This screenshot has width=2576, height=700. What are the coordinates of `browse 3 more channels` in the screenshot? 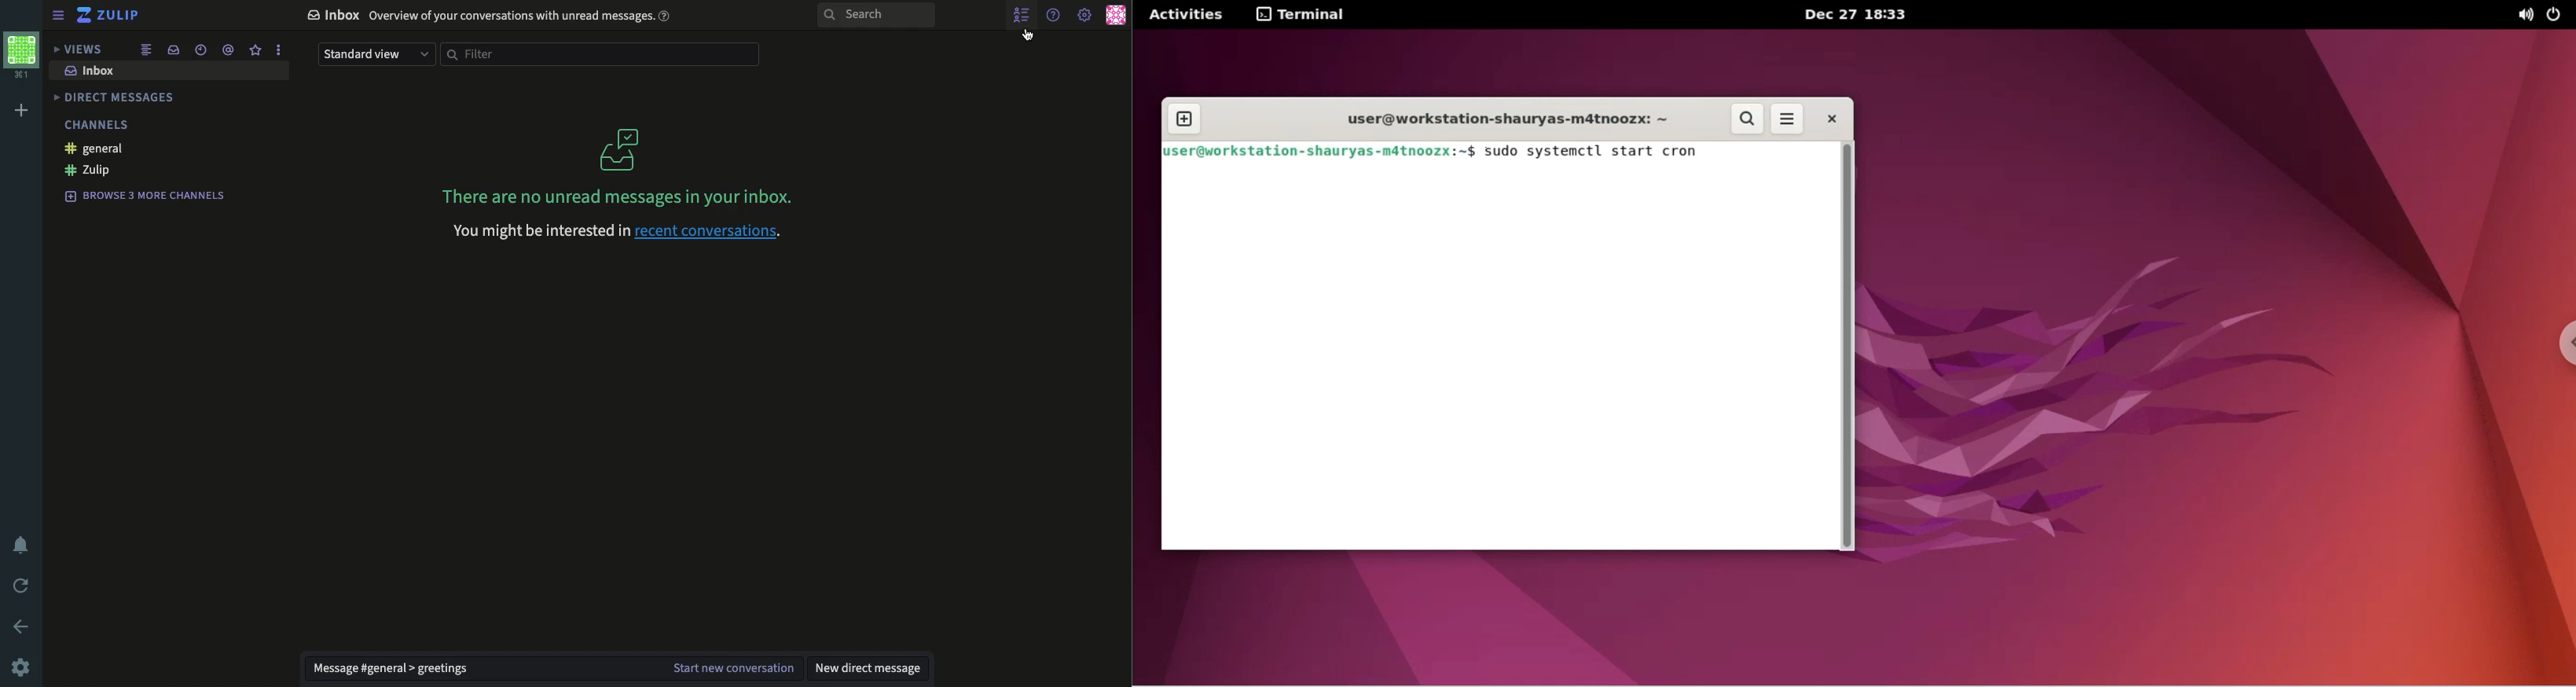 It's located at (140, 195).